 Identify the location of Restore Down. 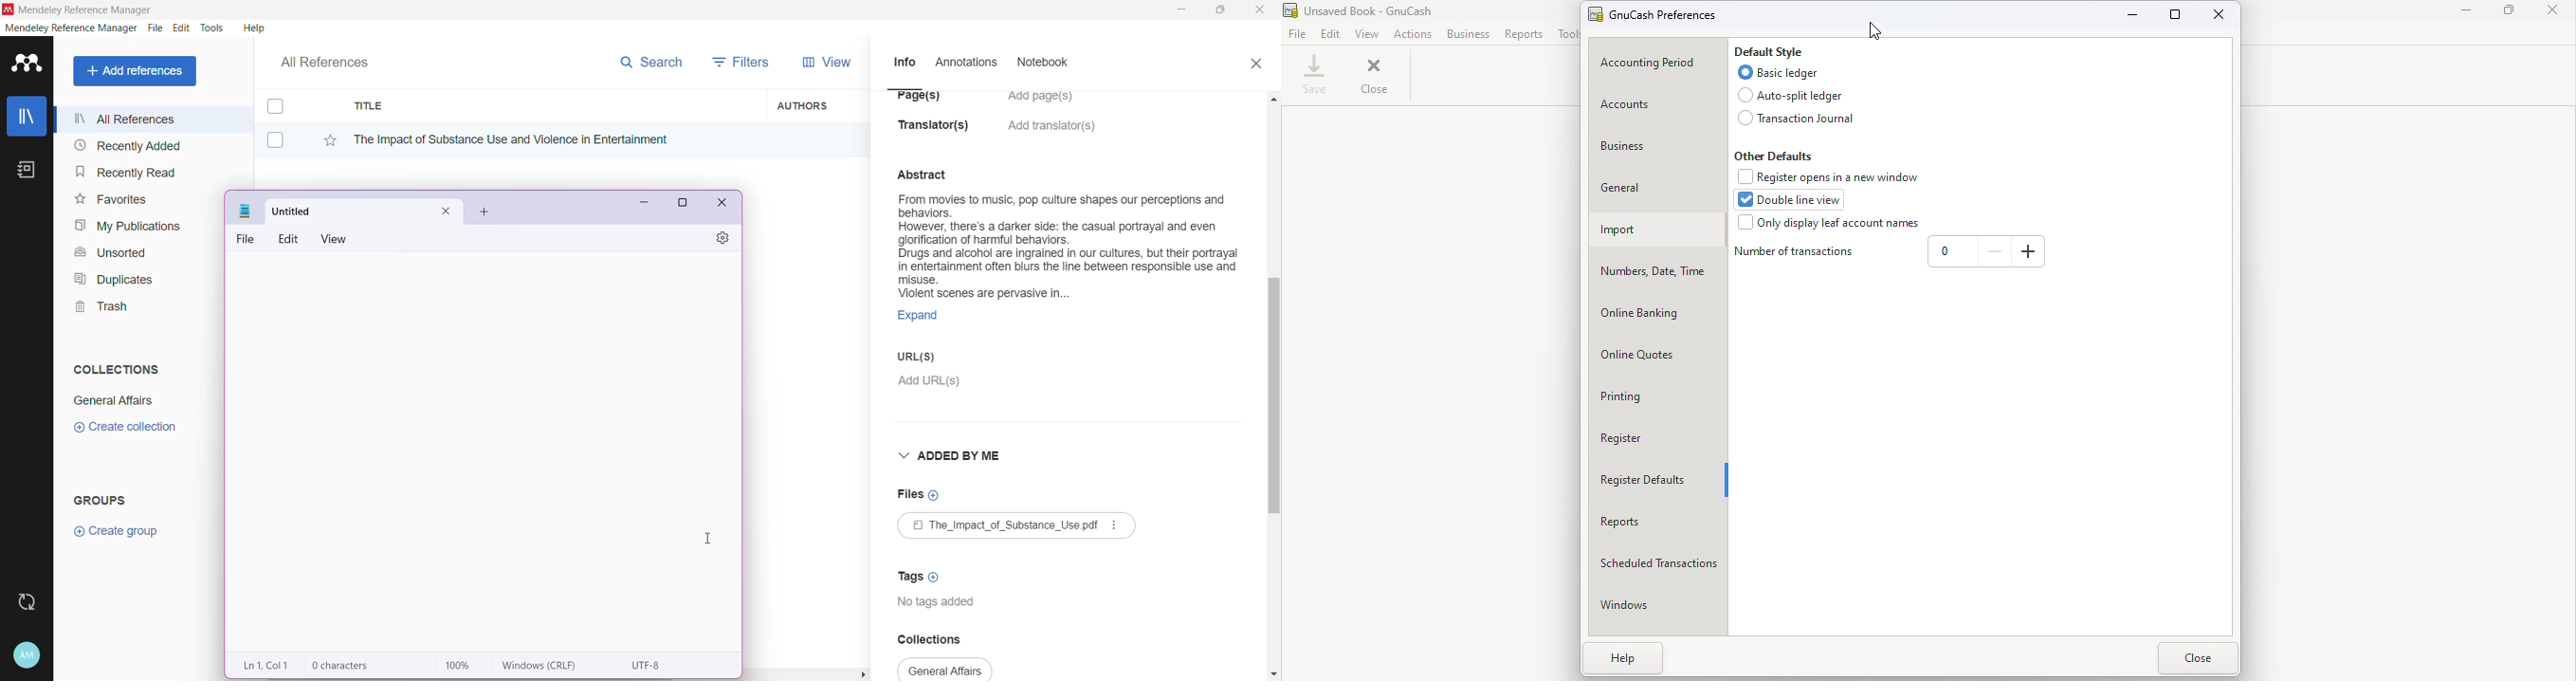
(1222, 11).